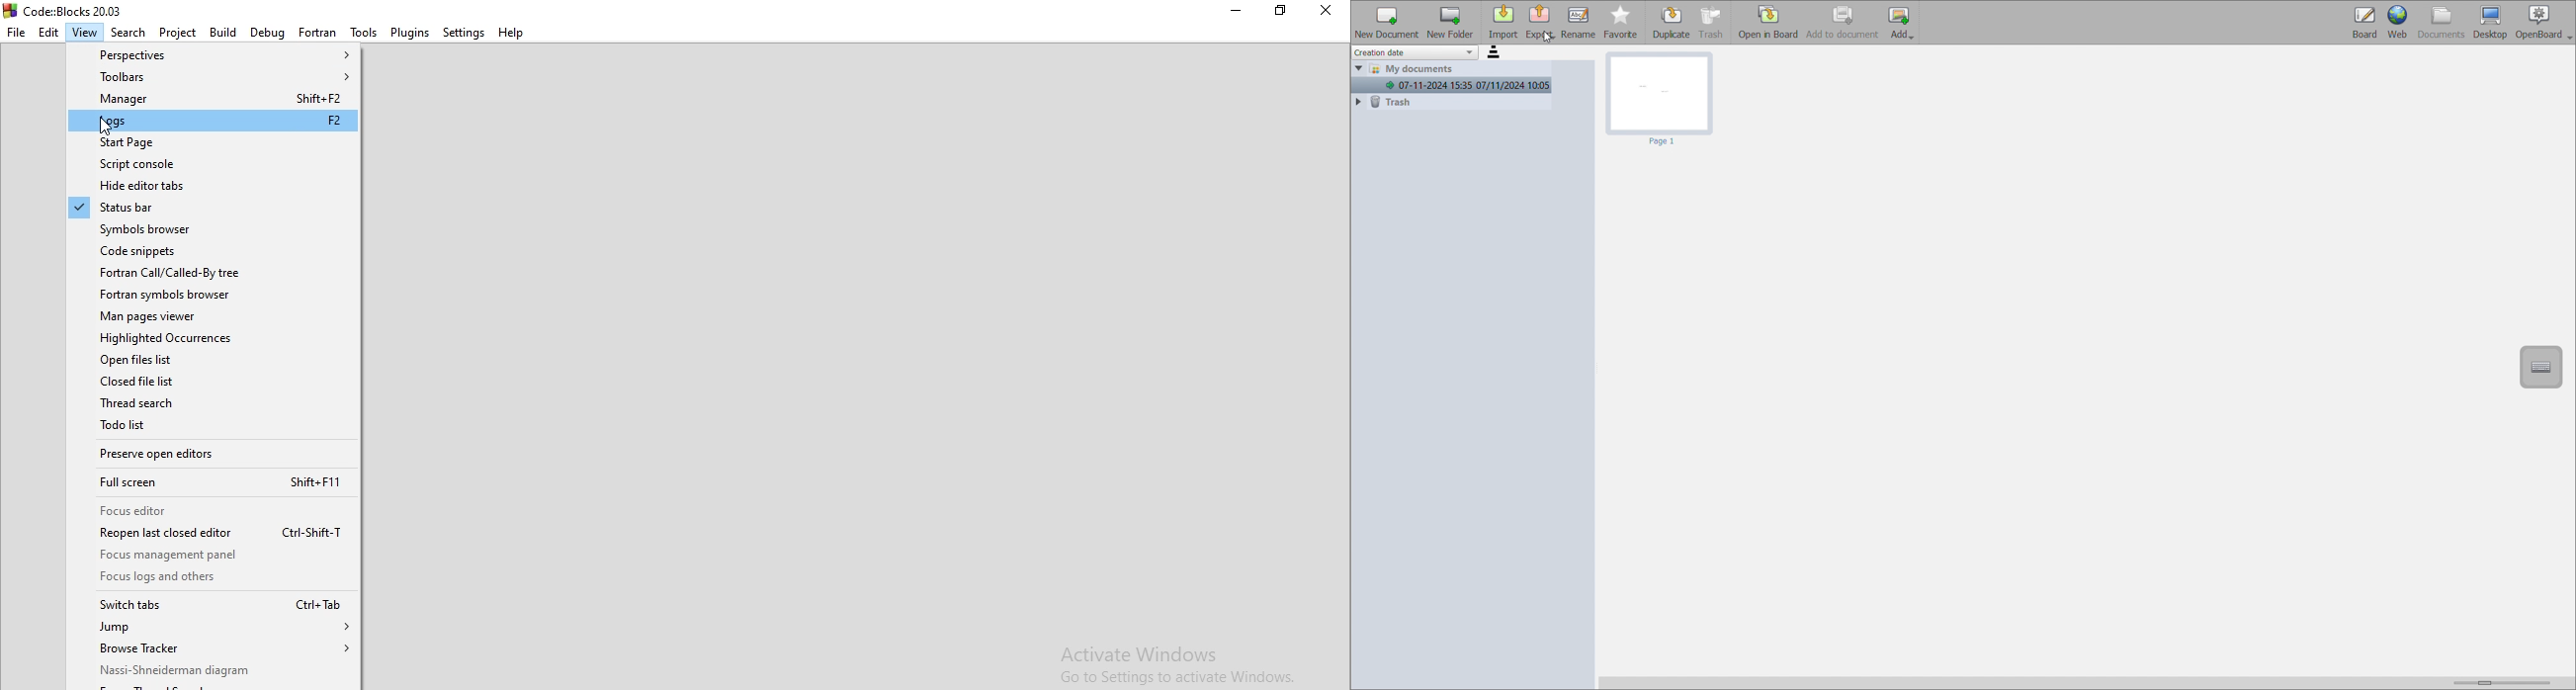 The image size is (2576, 700). Describe the element at coordinates (214, 122) in the screenshot. I see `Logs ` at that location.